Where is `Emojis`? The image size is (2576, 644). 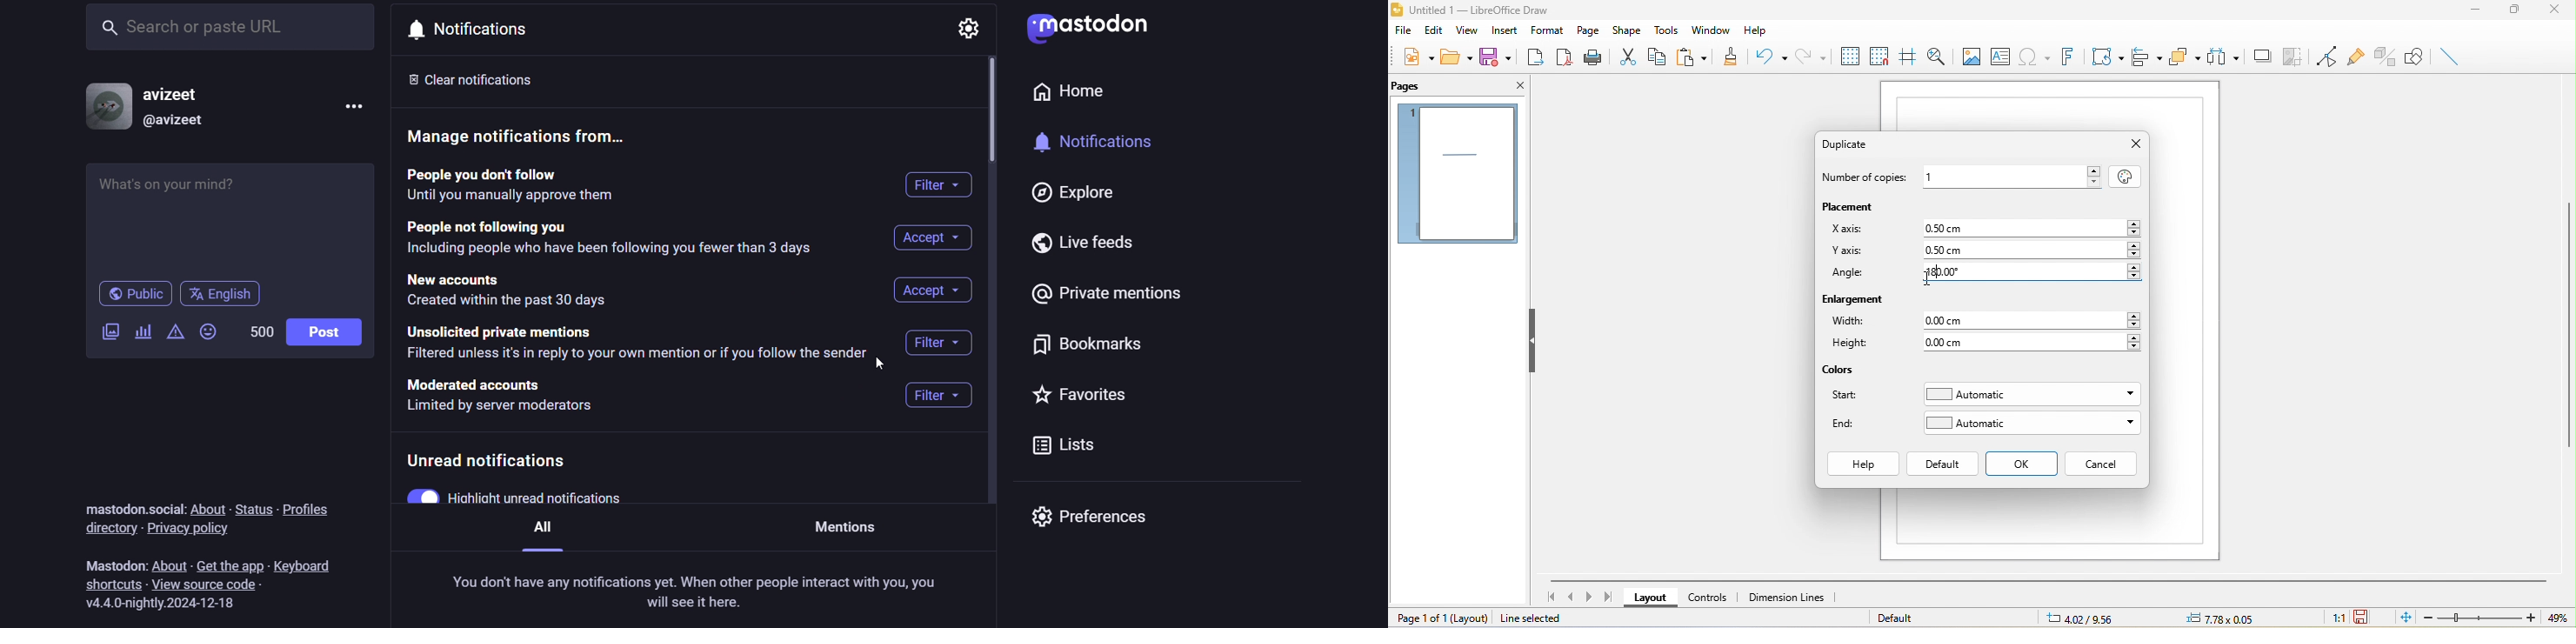
Emojis is located at coordinates (207, 331).